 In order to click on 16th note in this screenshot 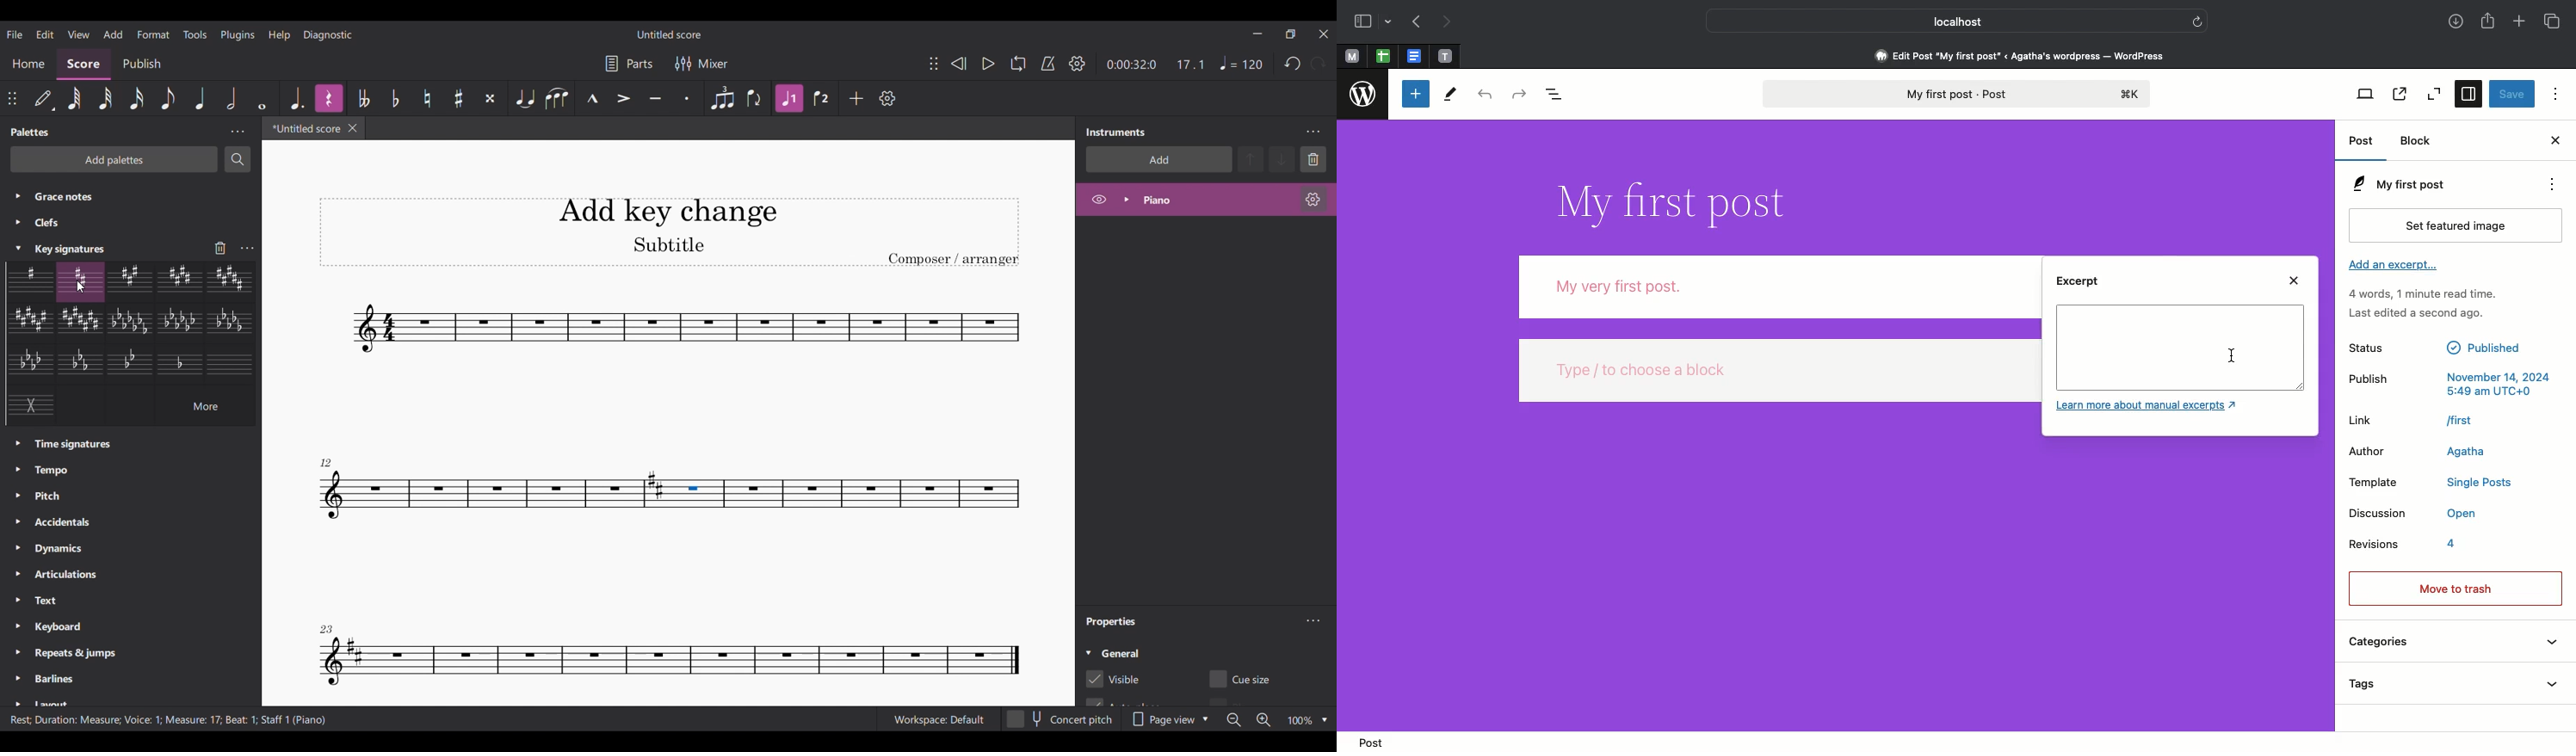, I will do `click(137, 98)`.